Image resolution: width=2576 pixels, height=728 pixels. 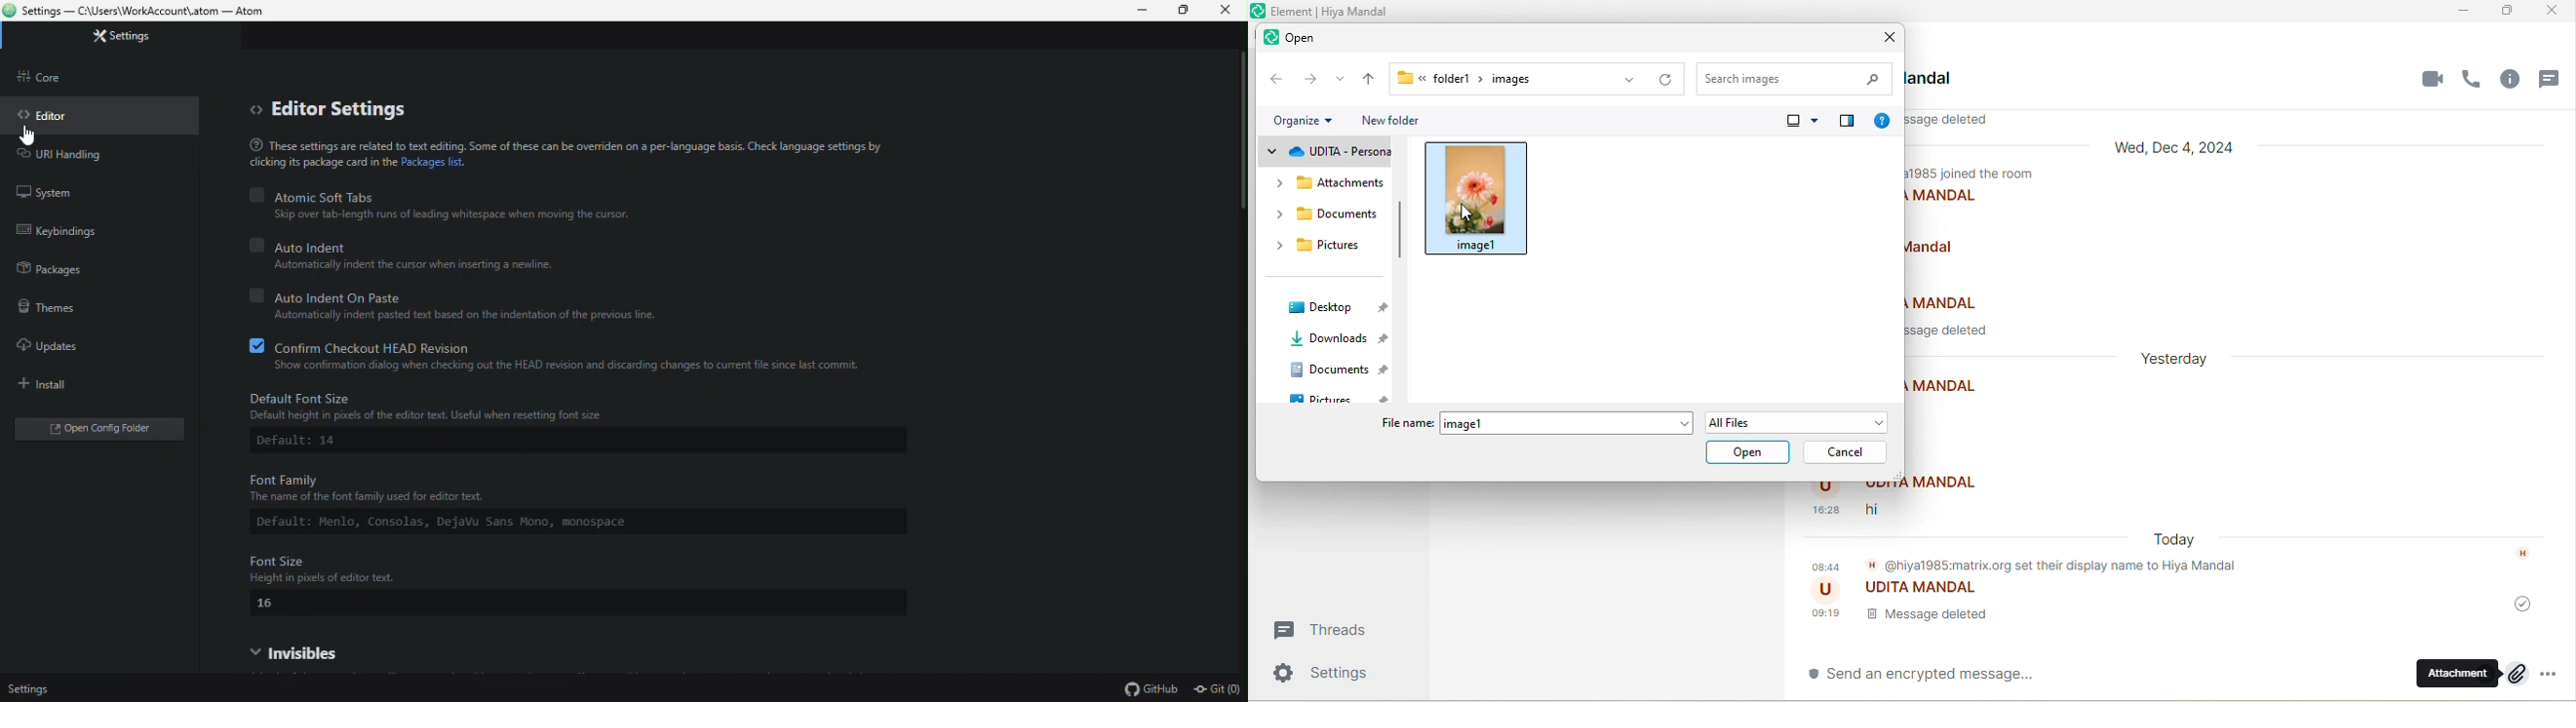 I want to click on documents, so click(x=1339, y=372).